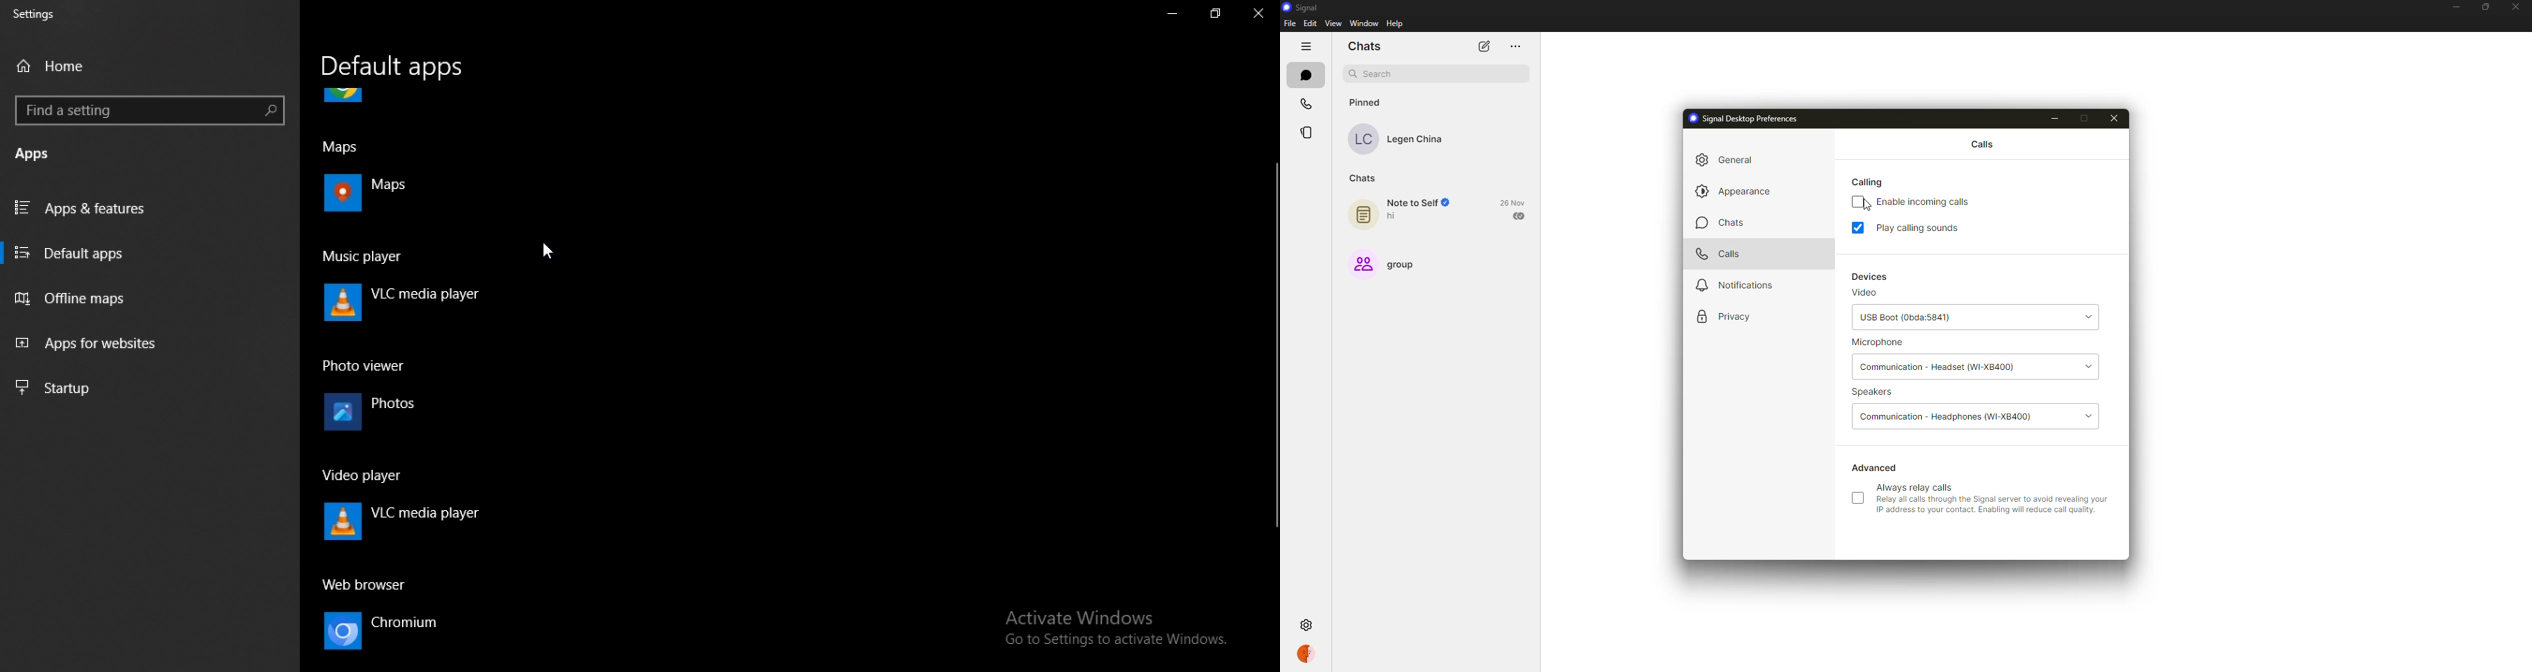 Image resolution: width=2548 pixels, height=672 pixels. Describe the element at coordinates (149, 254) in the screenshot. I see `default apps` at that location.